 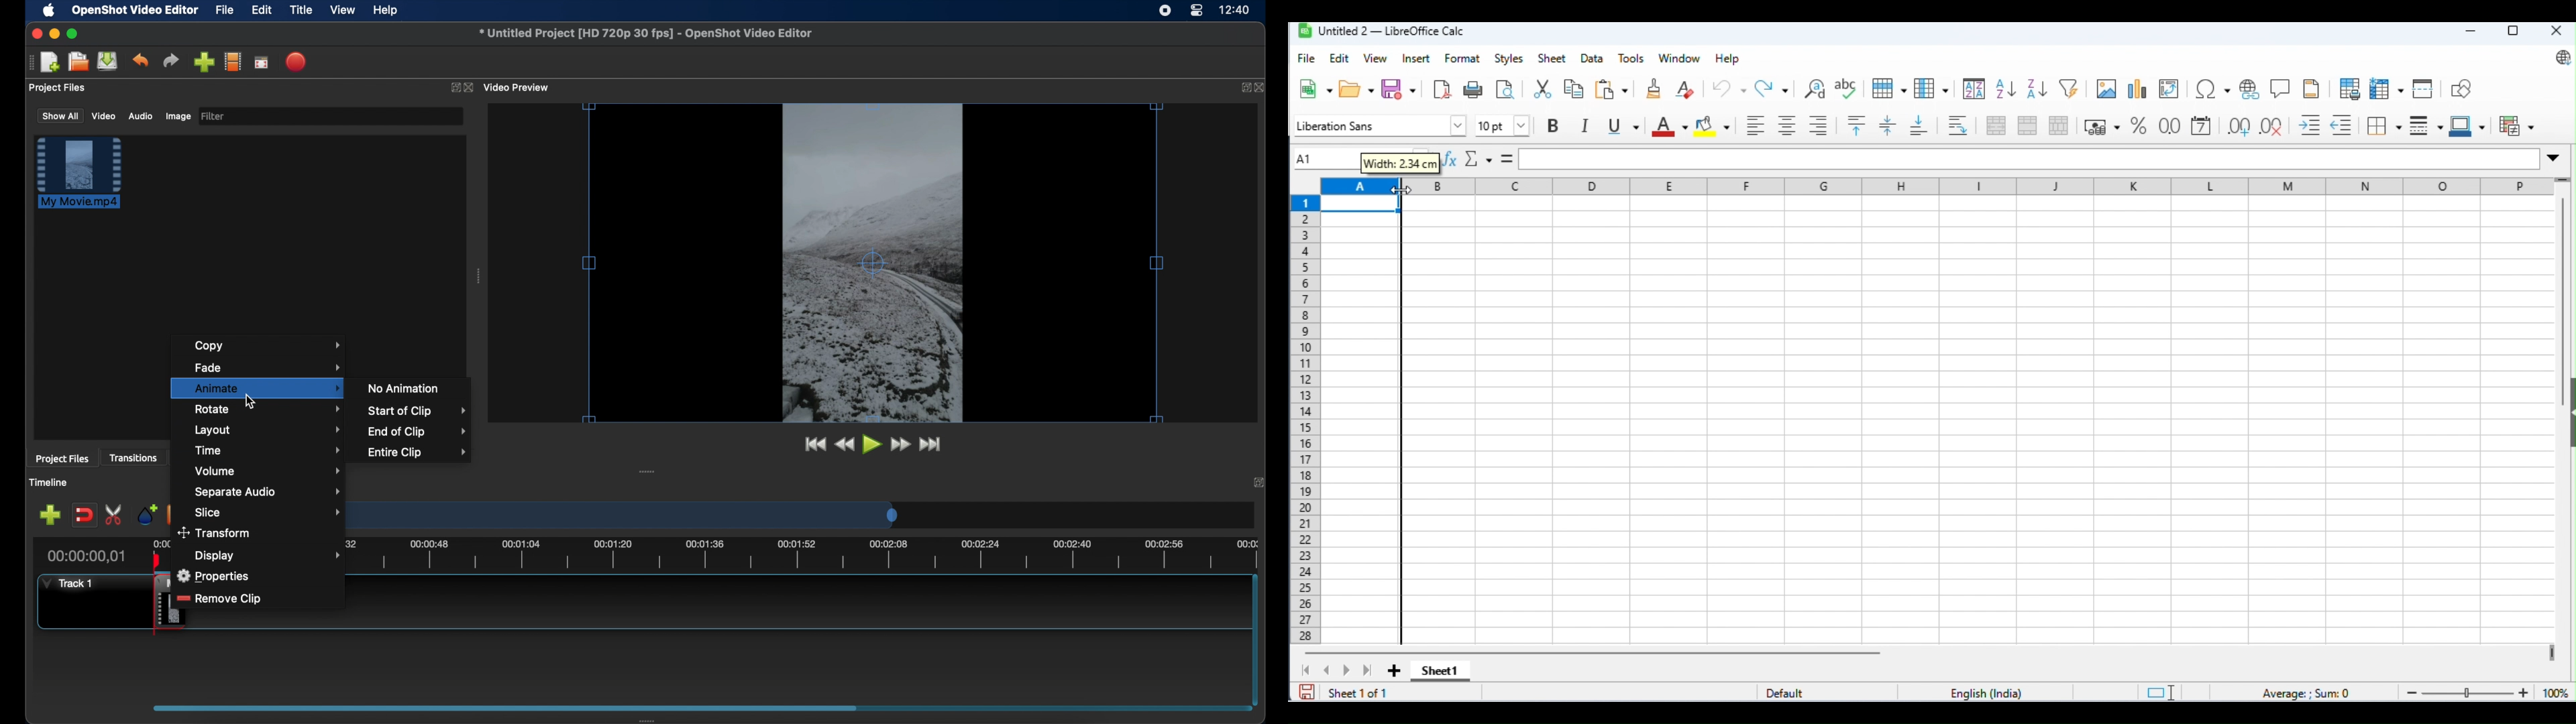 I want to click on format as number, so click(x=2169, y=125).